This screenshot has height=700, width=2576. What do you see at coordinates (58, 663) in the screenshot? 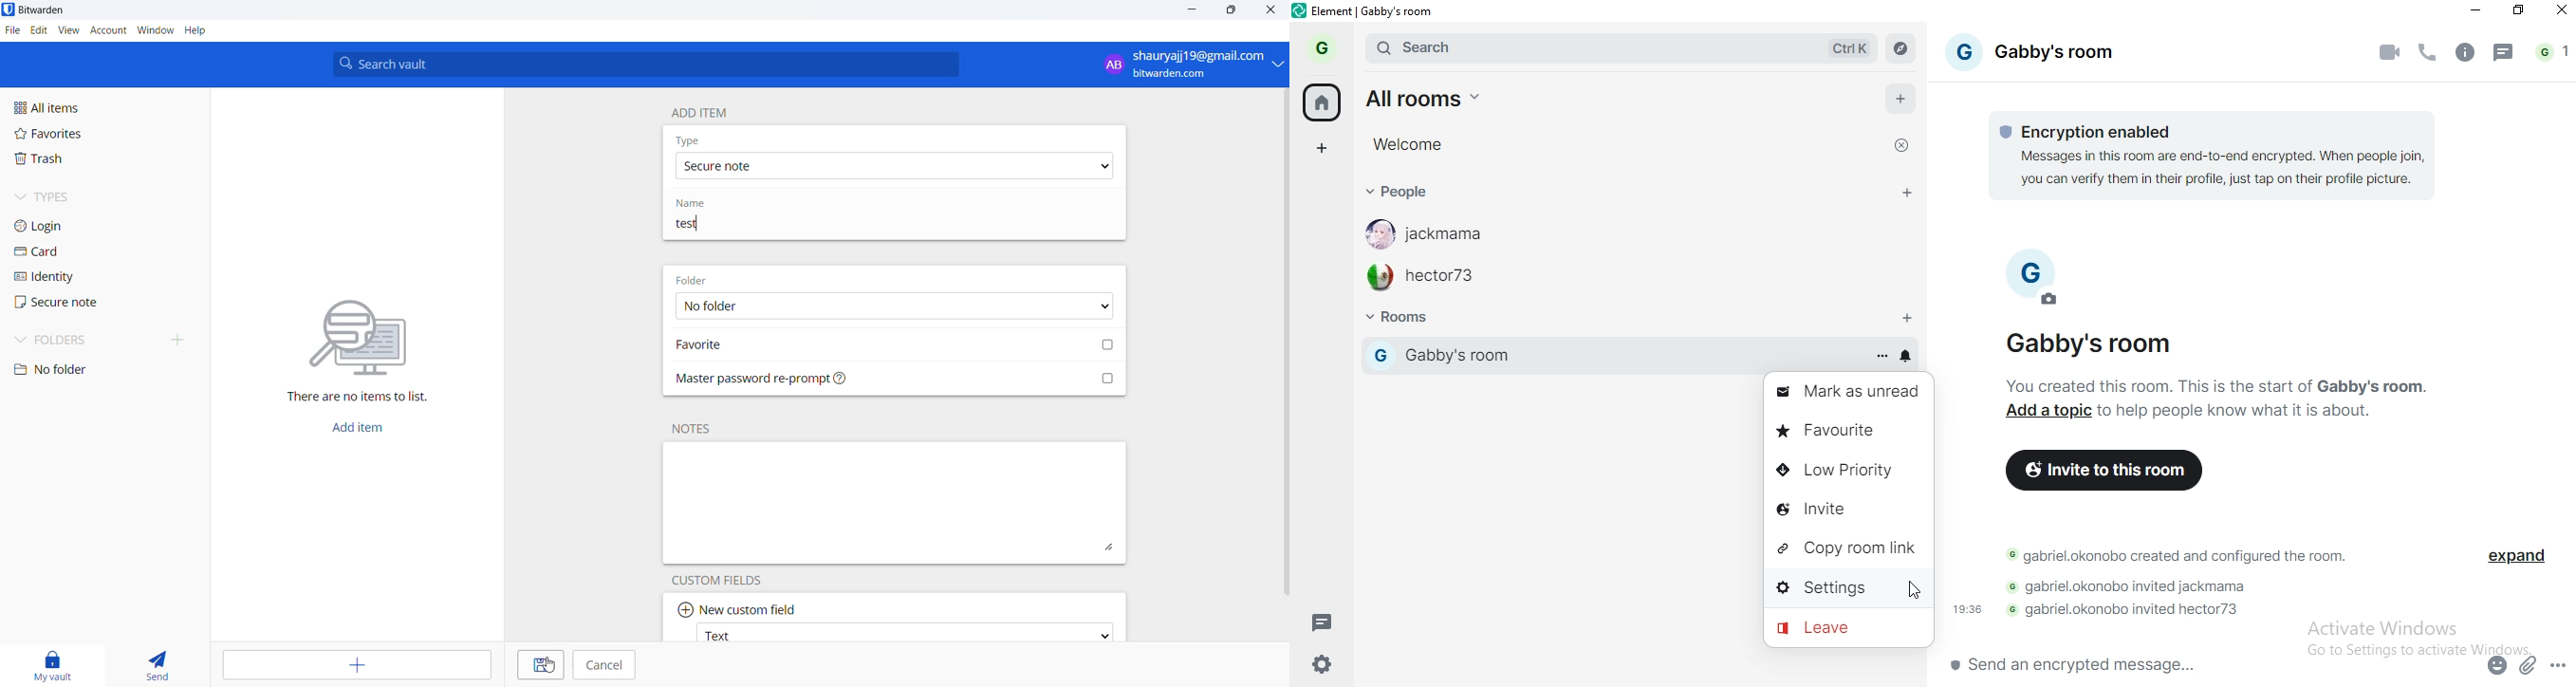
I see `my vault` at bounding box center [58, 663].